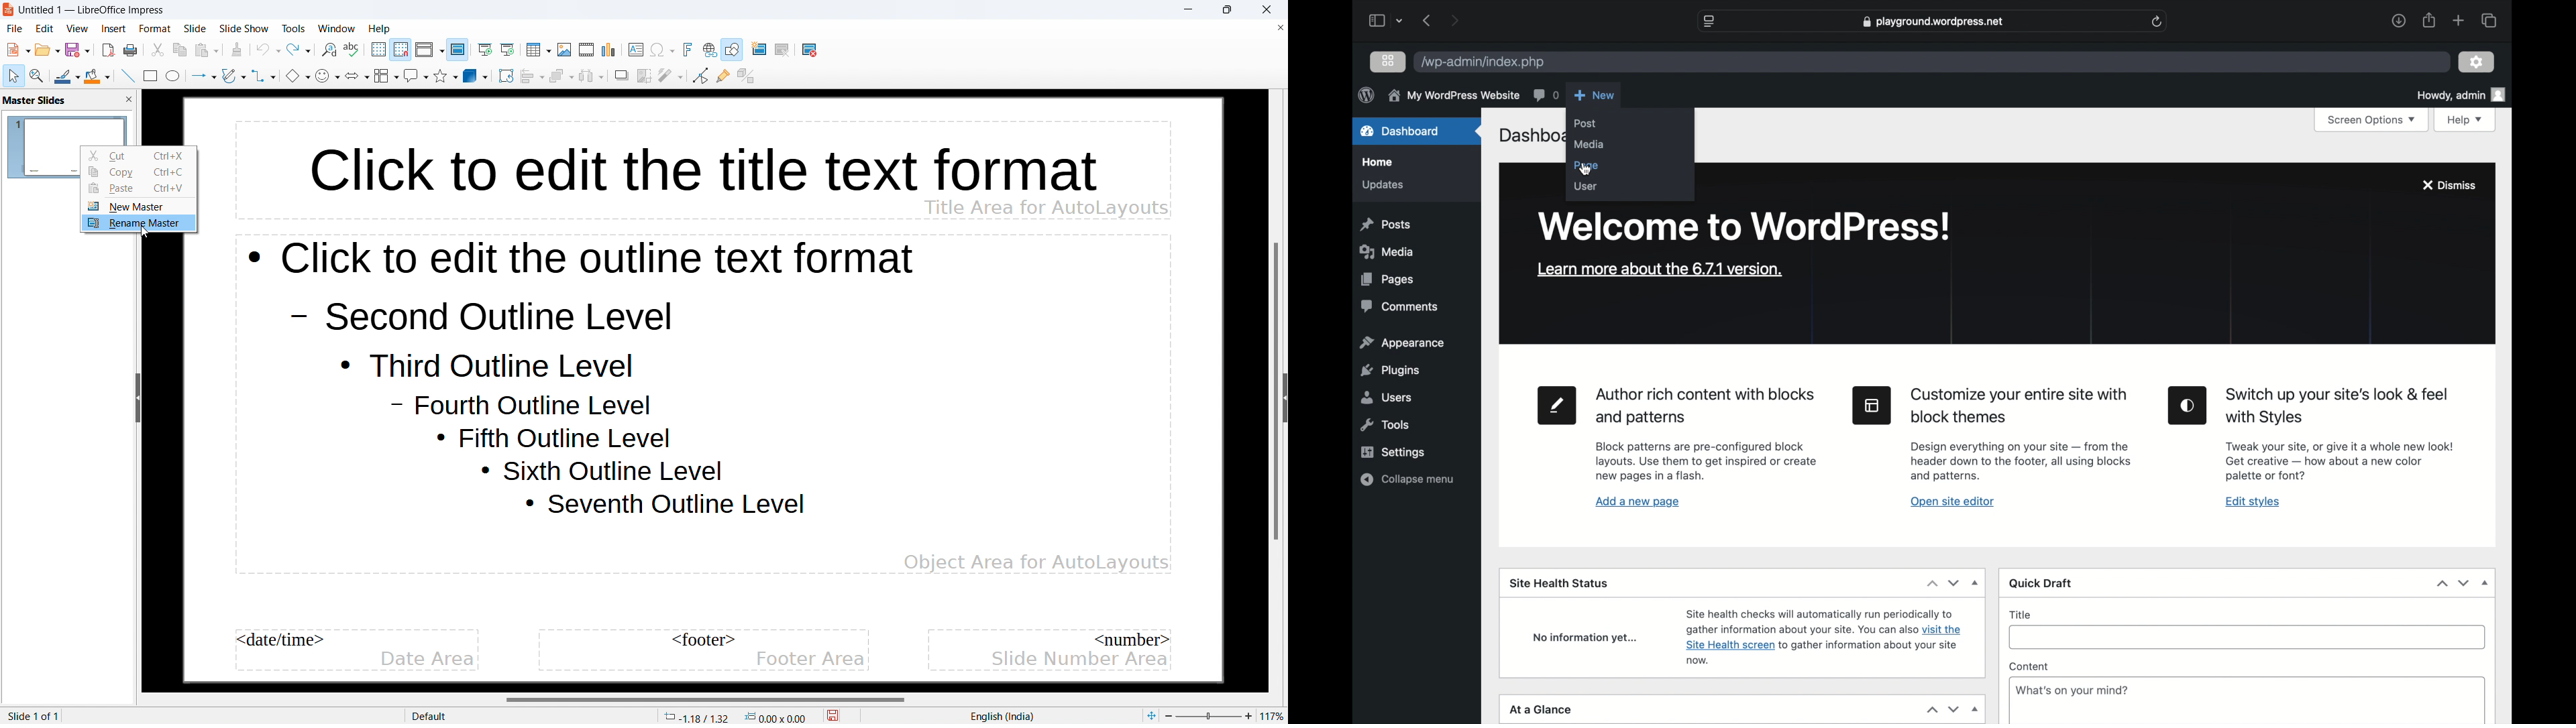 This screenshot has width=2576, height=728. Describe the element at coordinates (1428, 20) in the screenshot. I see `previous page` at that location.